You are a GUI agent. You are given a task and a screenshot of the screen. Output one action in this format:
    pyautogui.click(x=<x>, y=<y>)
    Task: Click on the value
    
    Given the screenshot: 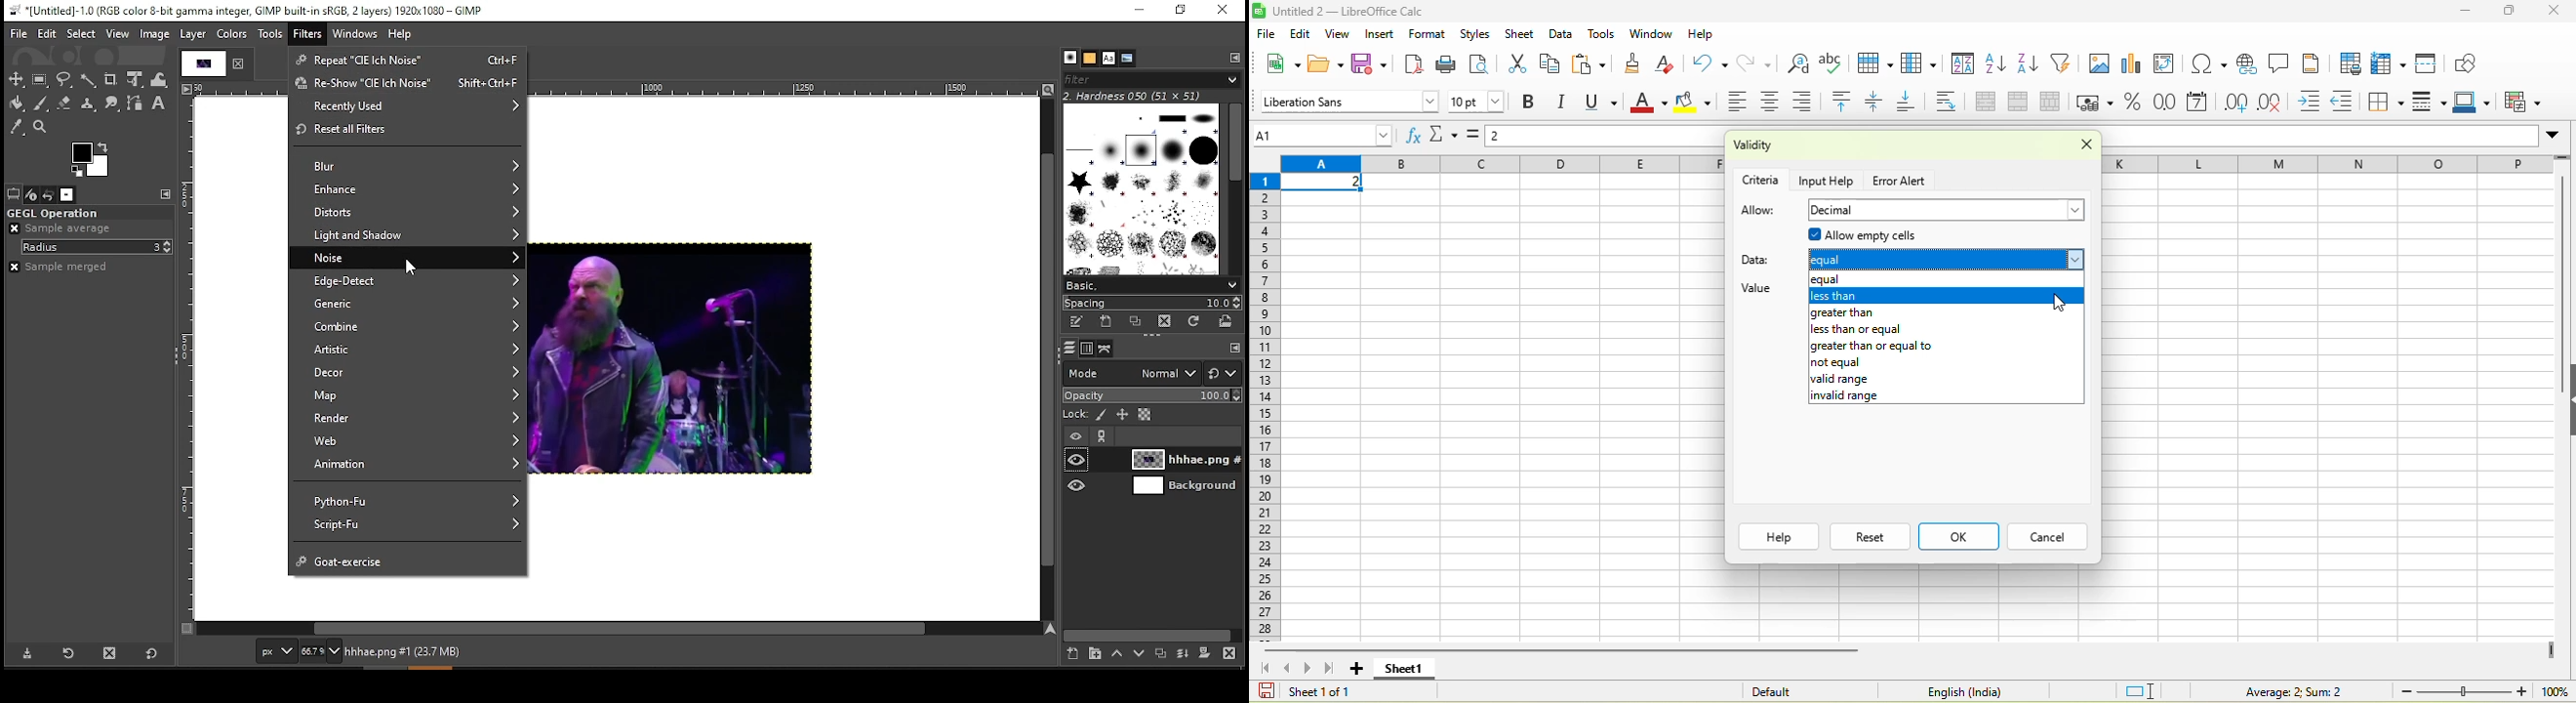 What is the action you would take?
    pyautogui.click(x=1767, y=290)
    